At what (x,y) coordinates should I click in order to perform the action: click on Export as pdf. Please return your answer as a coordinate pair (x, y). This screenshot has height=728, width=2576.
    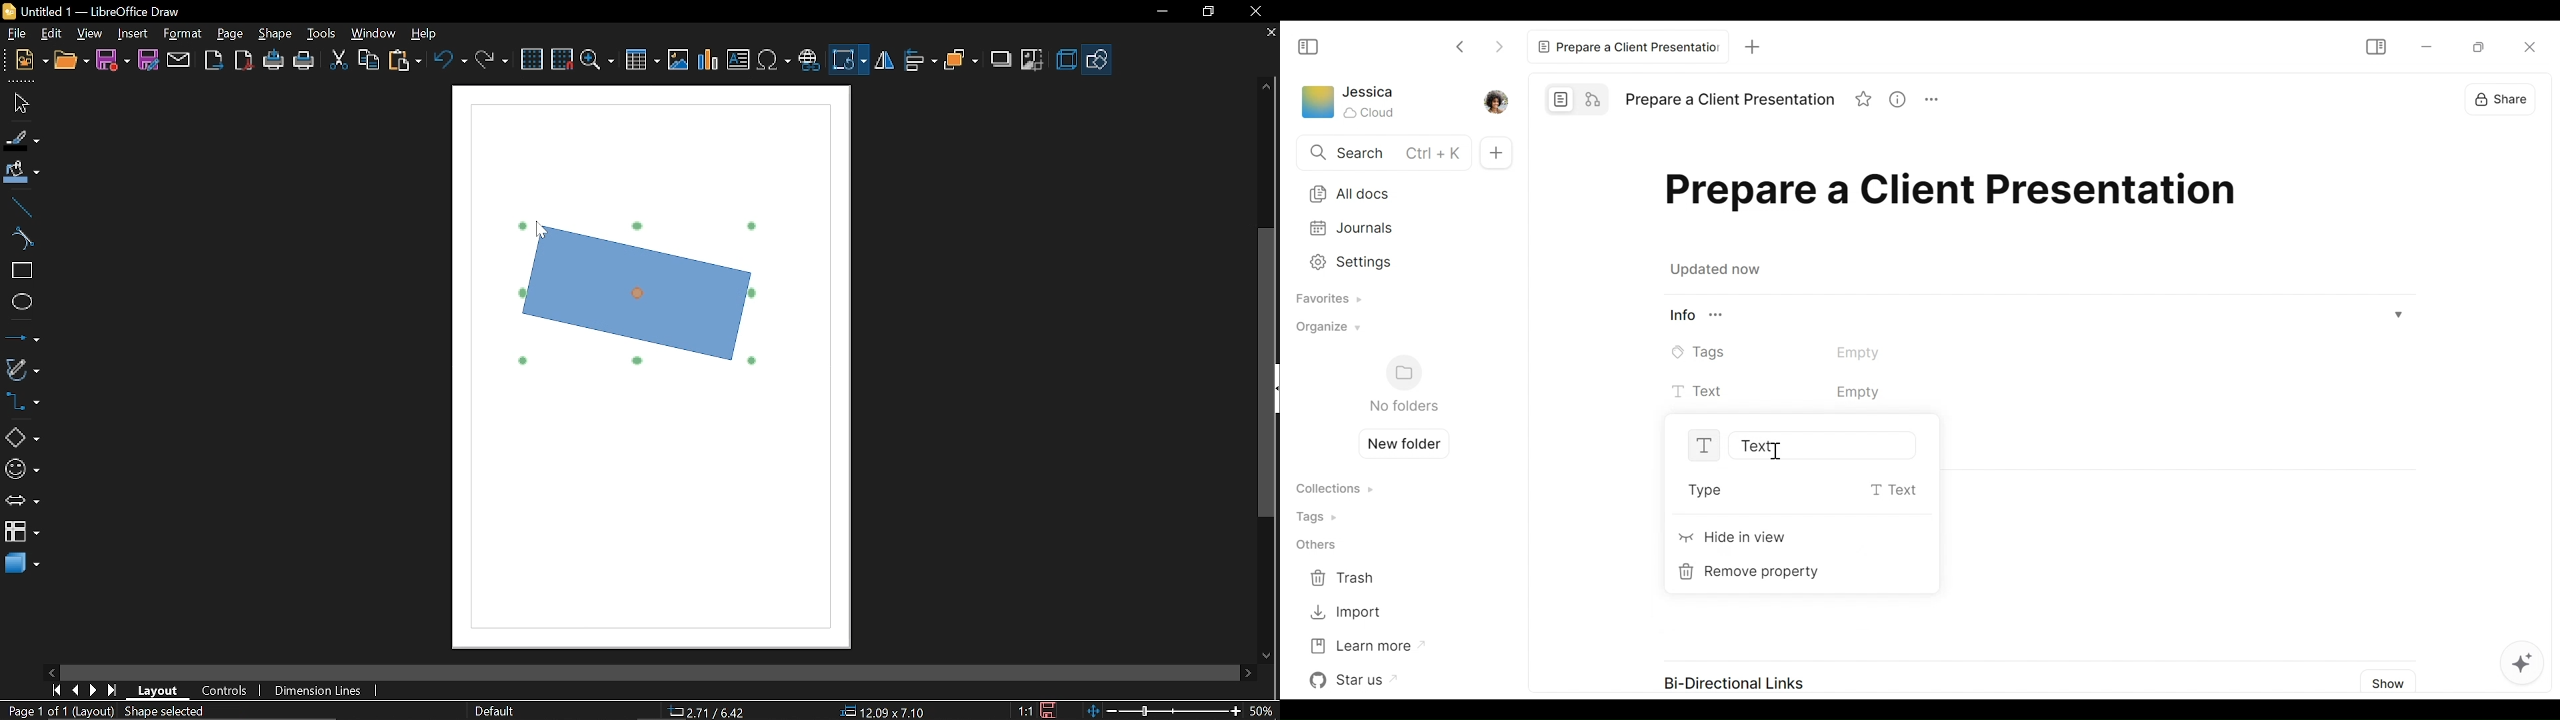
    Looking at the image, I should click on (245, 61).